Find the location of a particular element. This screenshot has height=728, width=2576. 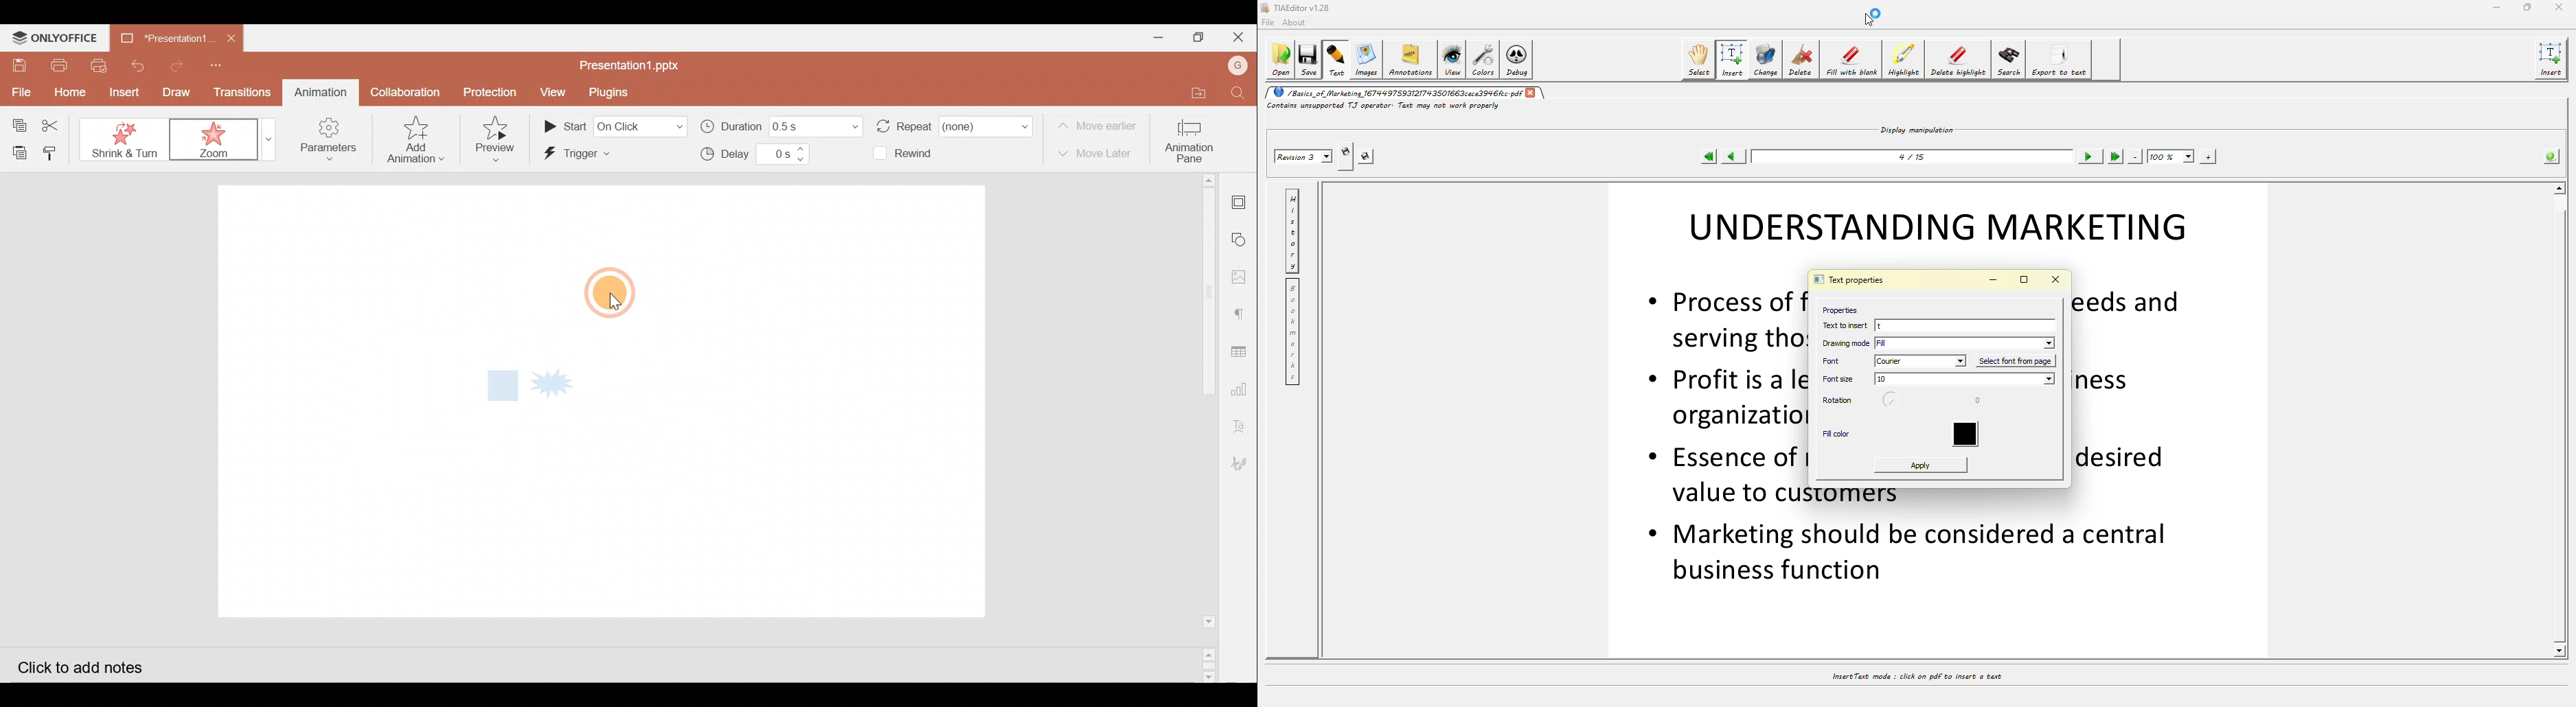

Home is located at coordinates (67, 94).